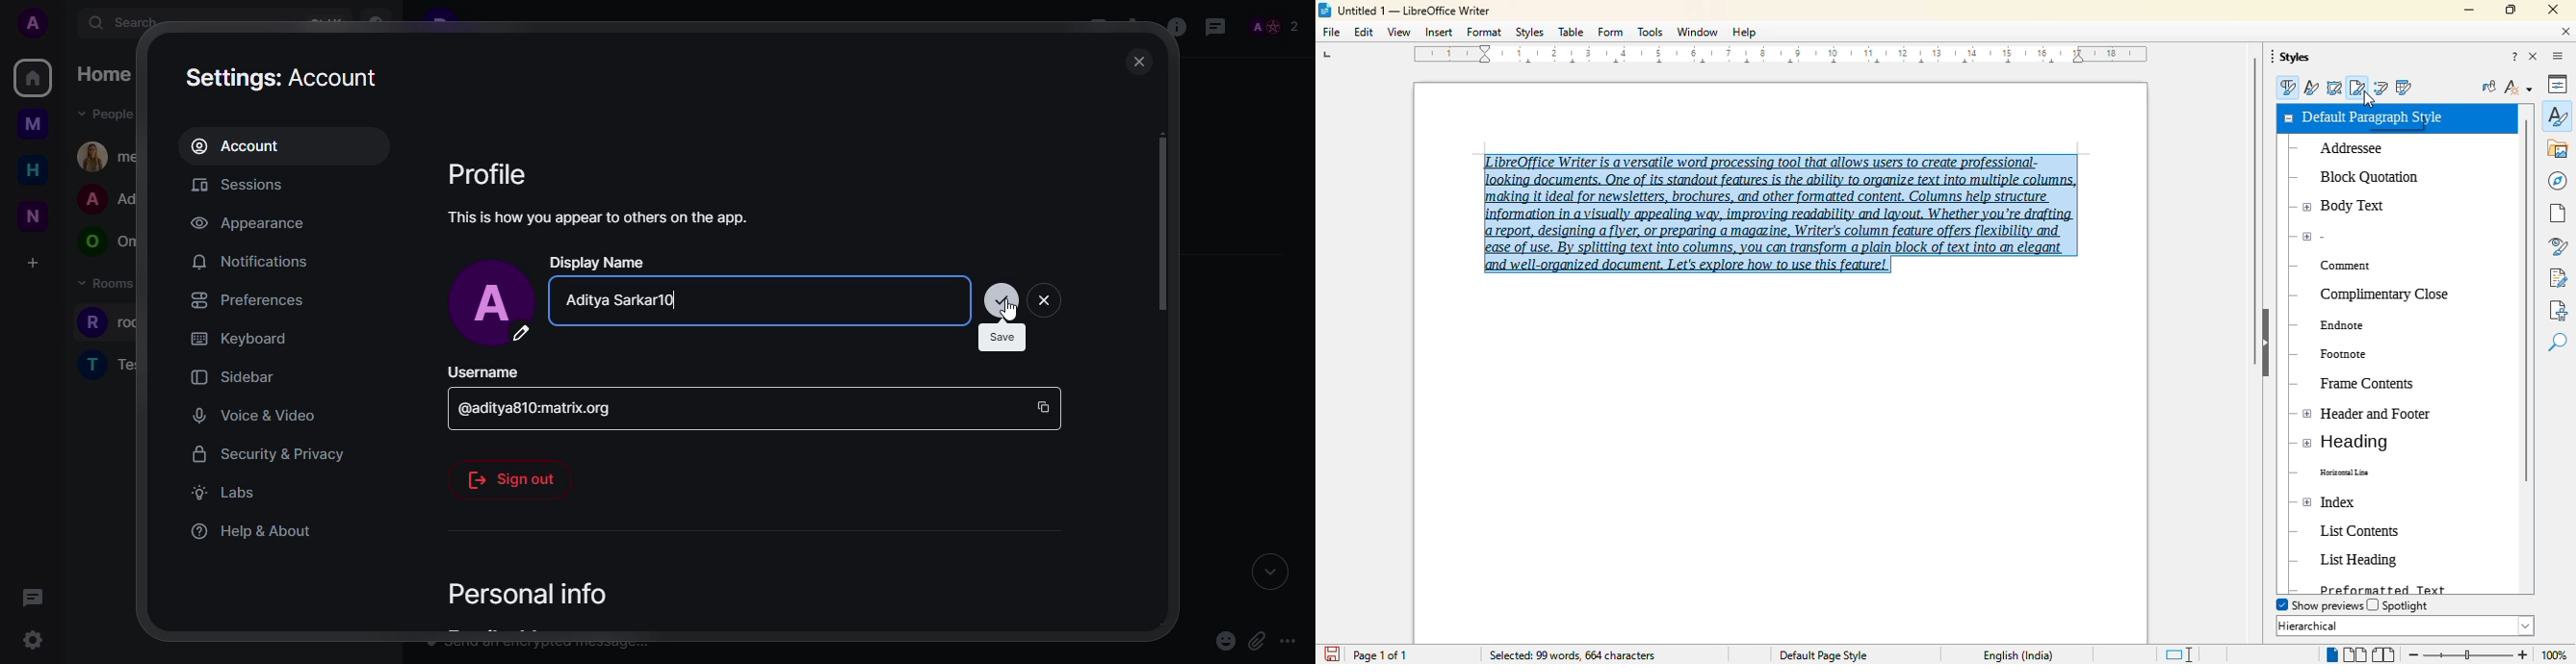  I want to click on scroll bar, so click(1162, 237).